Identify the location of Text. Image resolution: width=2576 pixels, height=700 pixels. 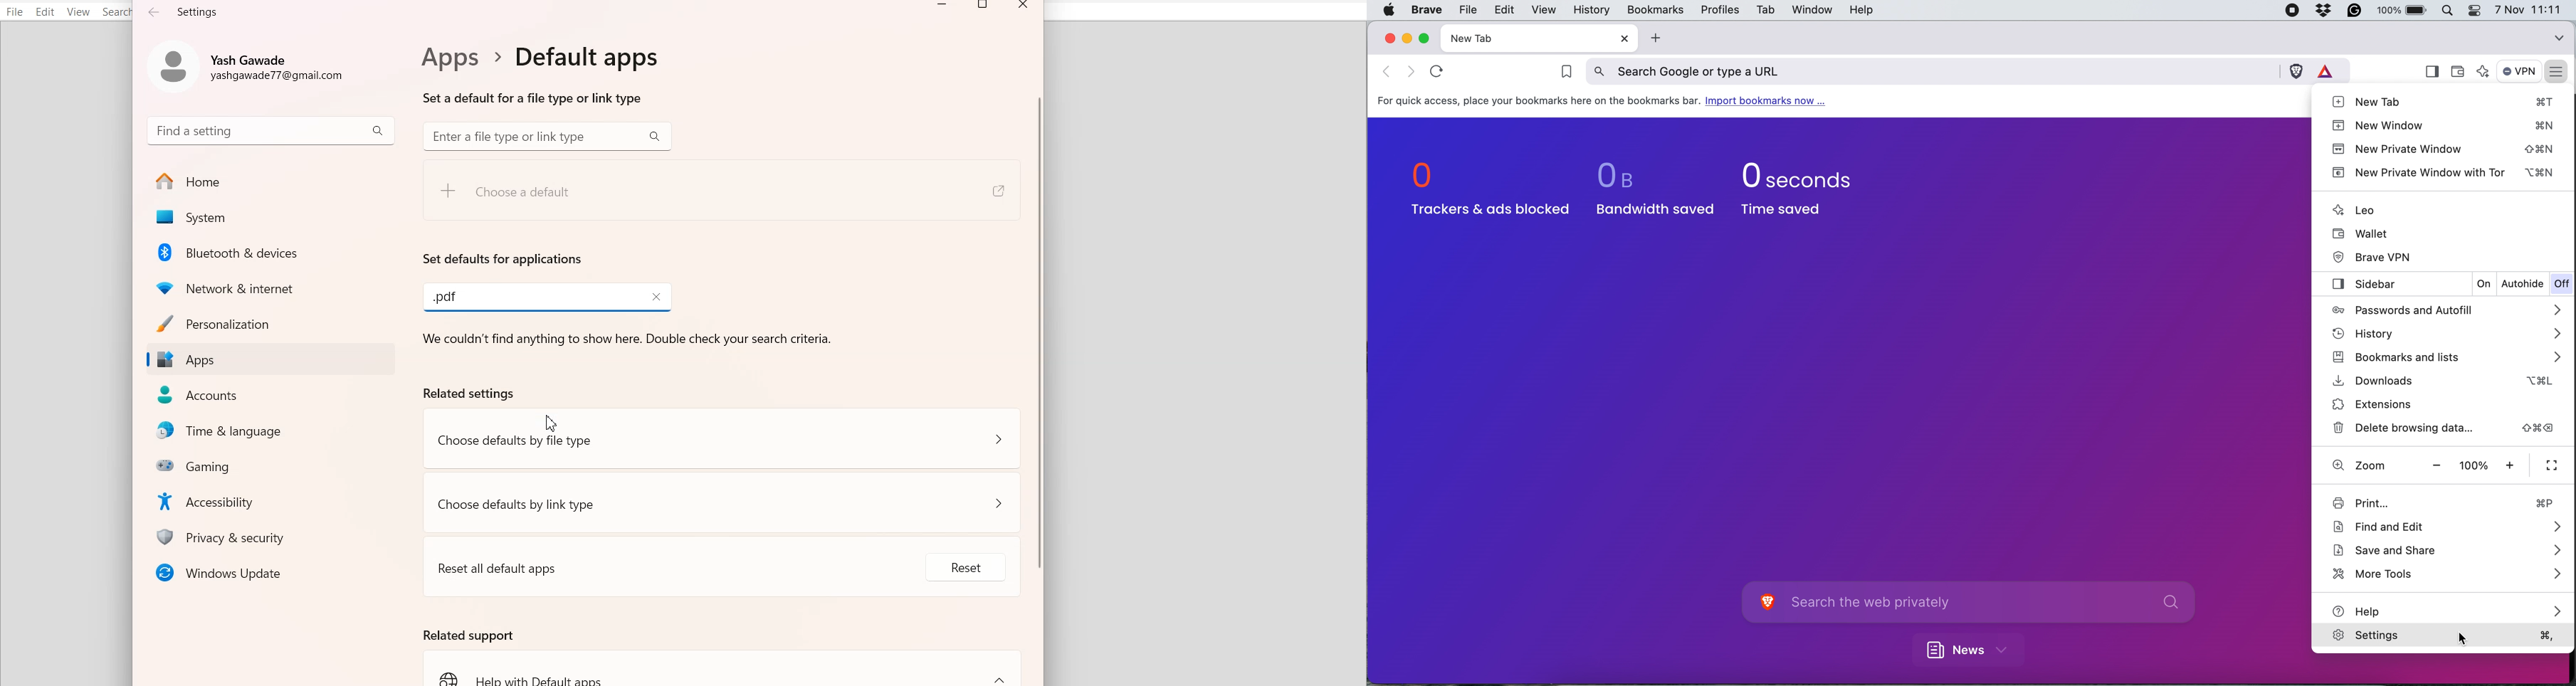
(184, 11).